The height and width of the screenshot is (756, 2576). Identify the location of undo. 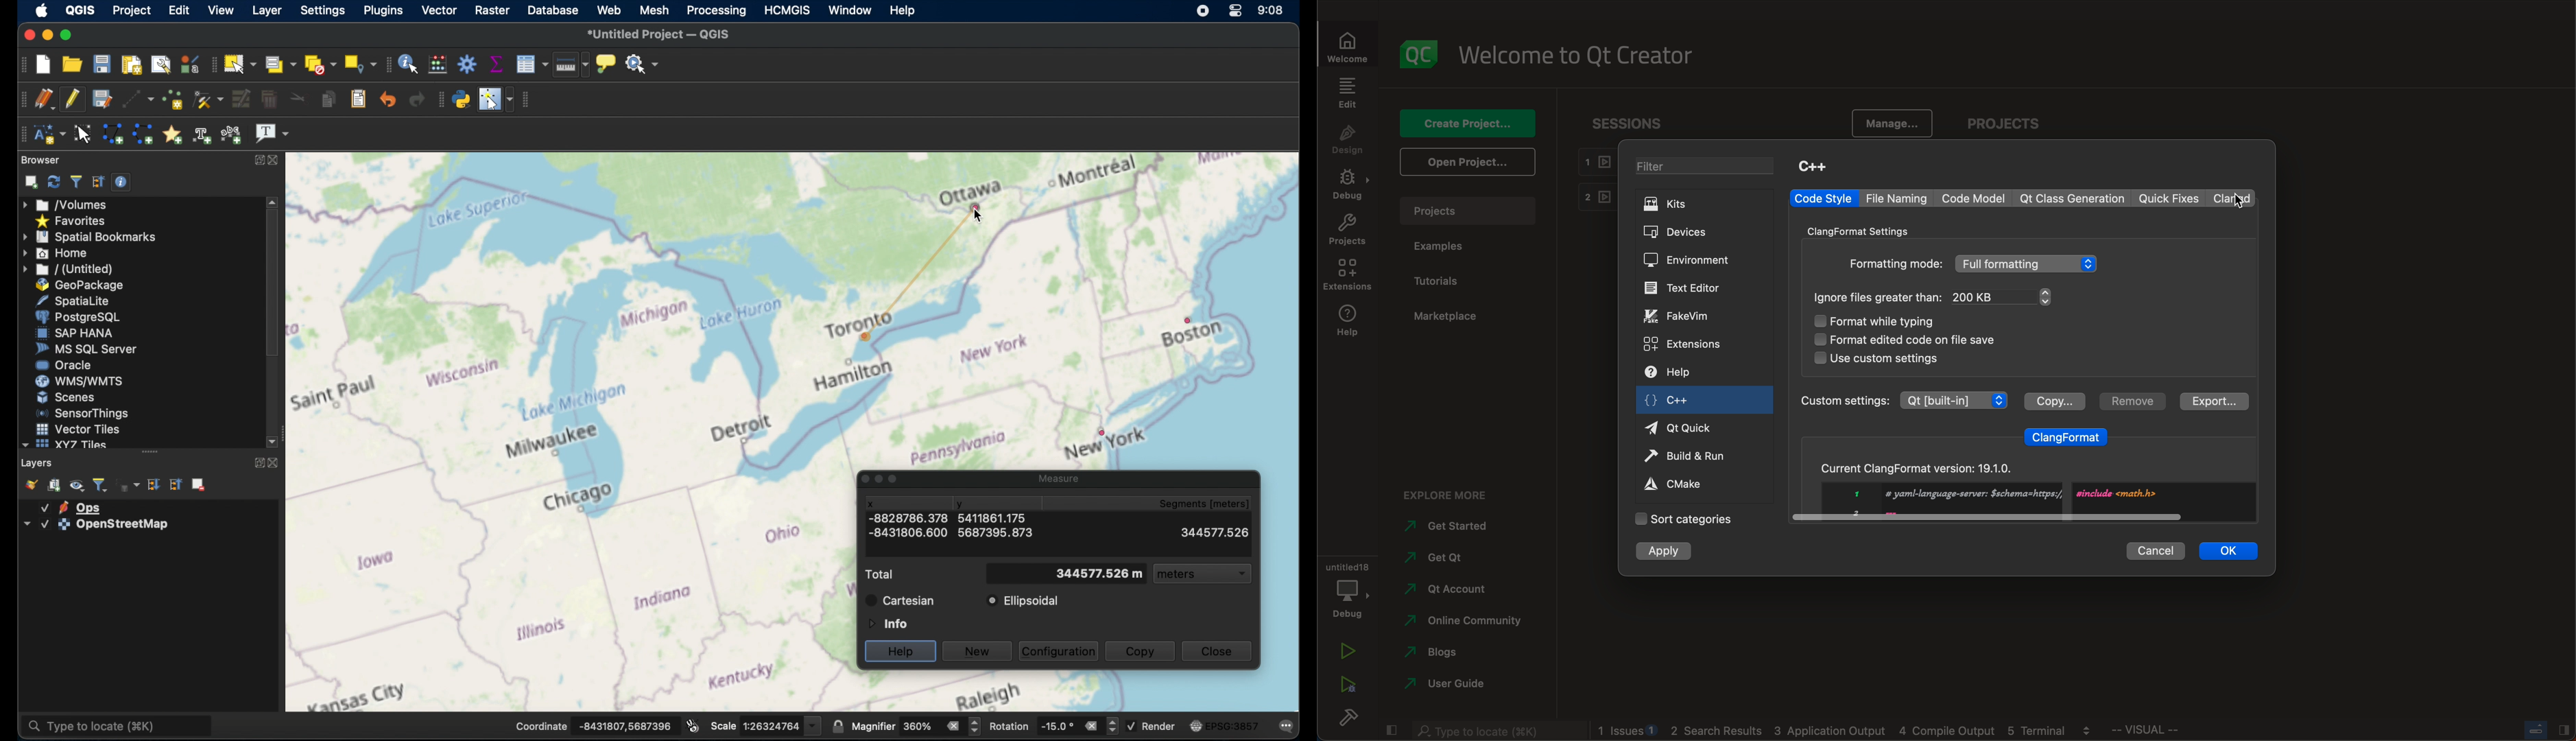
(388, 99).